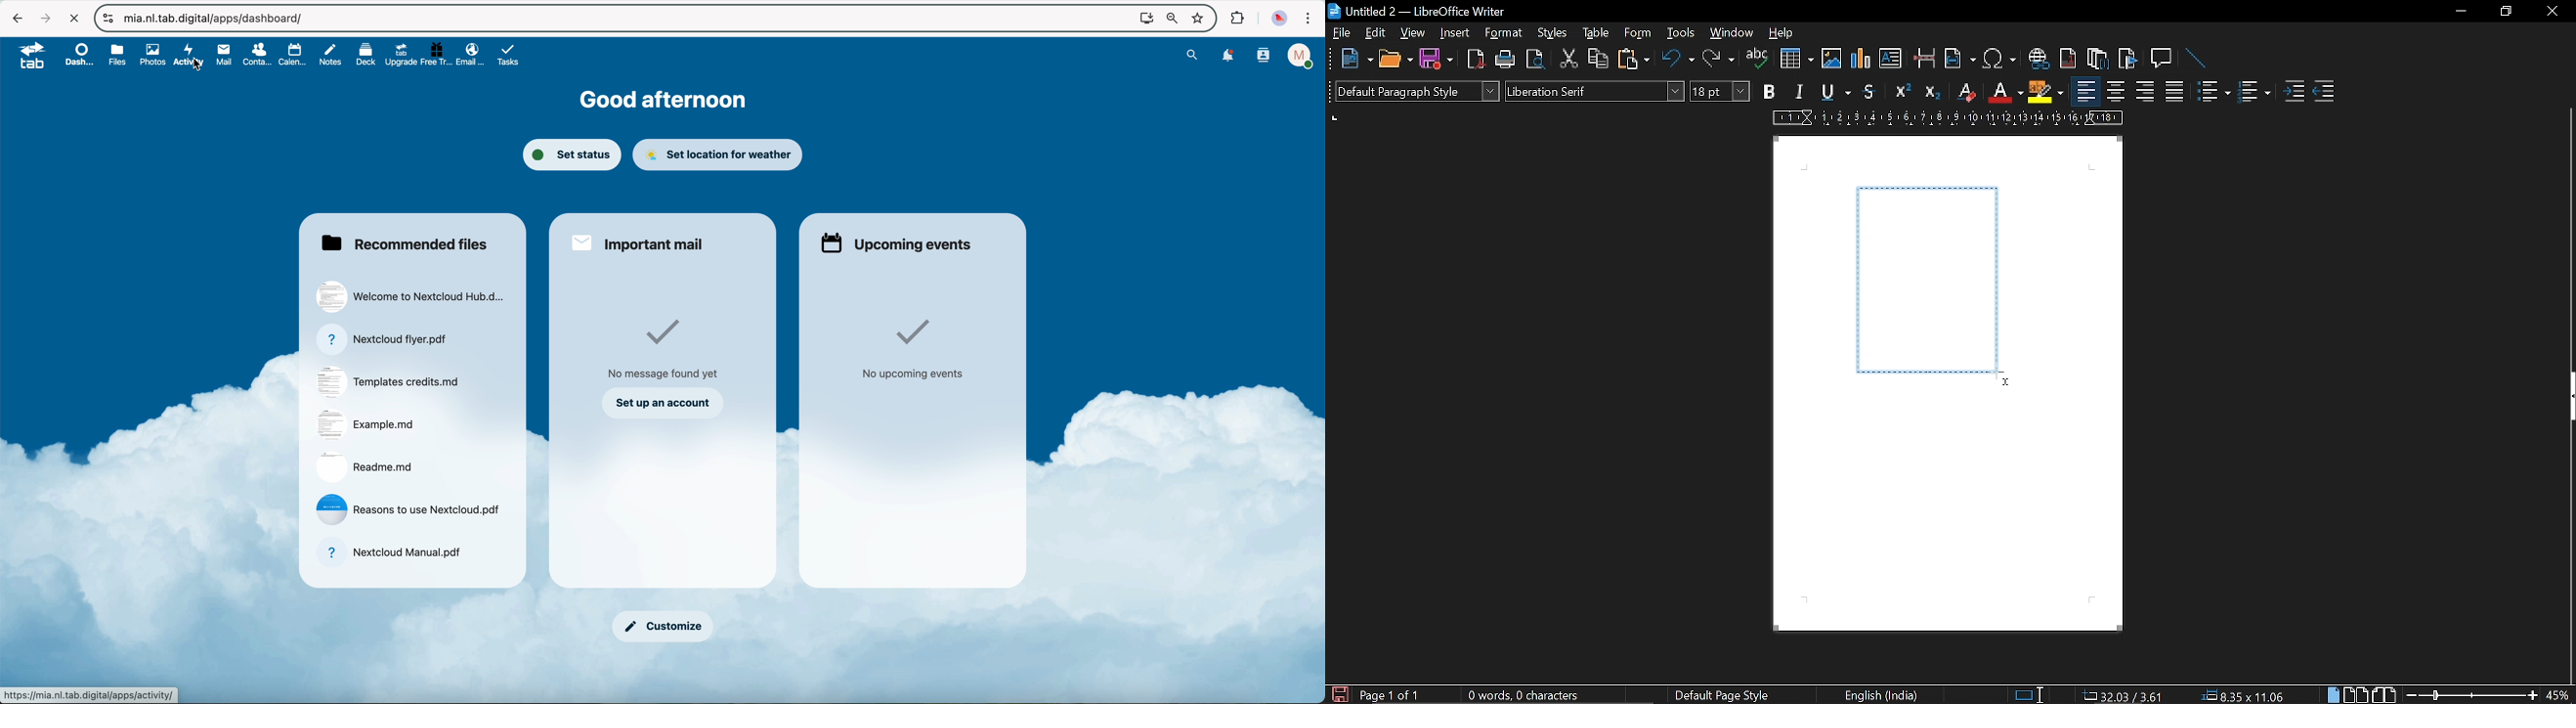  Describe the element at coordinates (2384, 694) in the screenshot. I see `book view` at that location.